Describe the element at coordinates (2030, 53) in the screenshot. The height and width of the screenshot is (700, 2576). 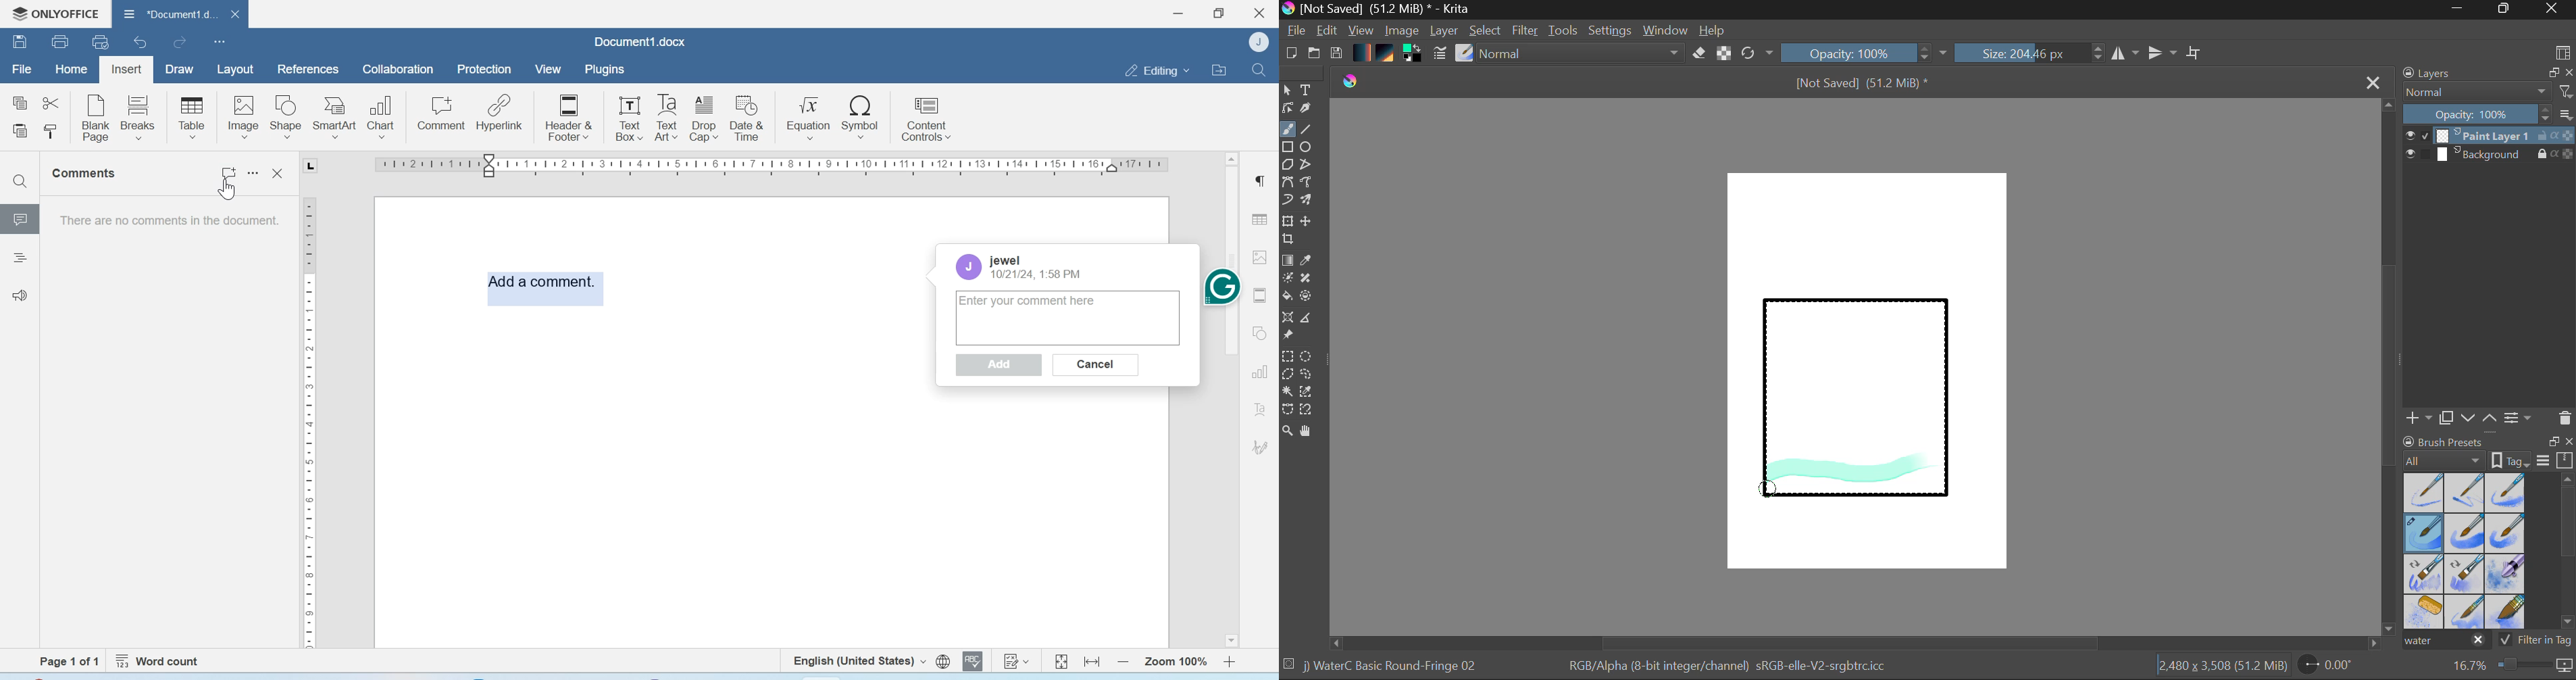
I see `Brush Size` at that location.